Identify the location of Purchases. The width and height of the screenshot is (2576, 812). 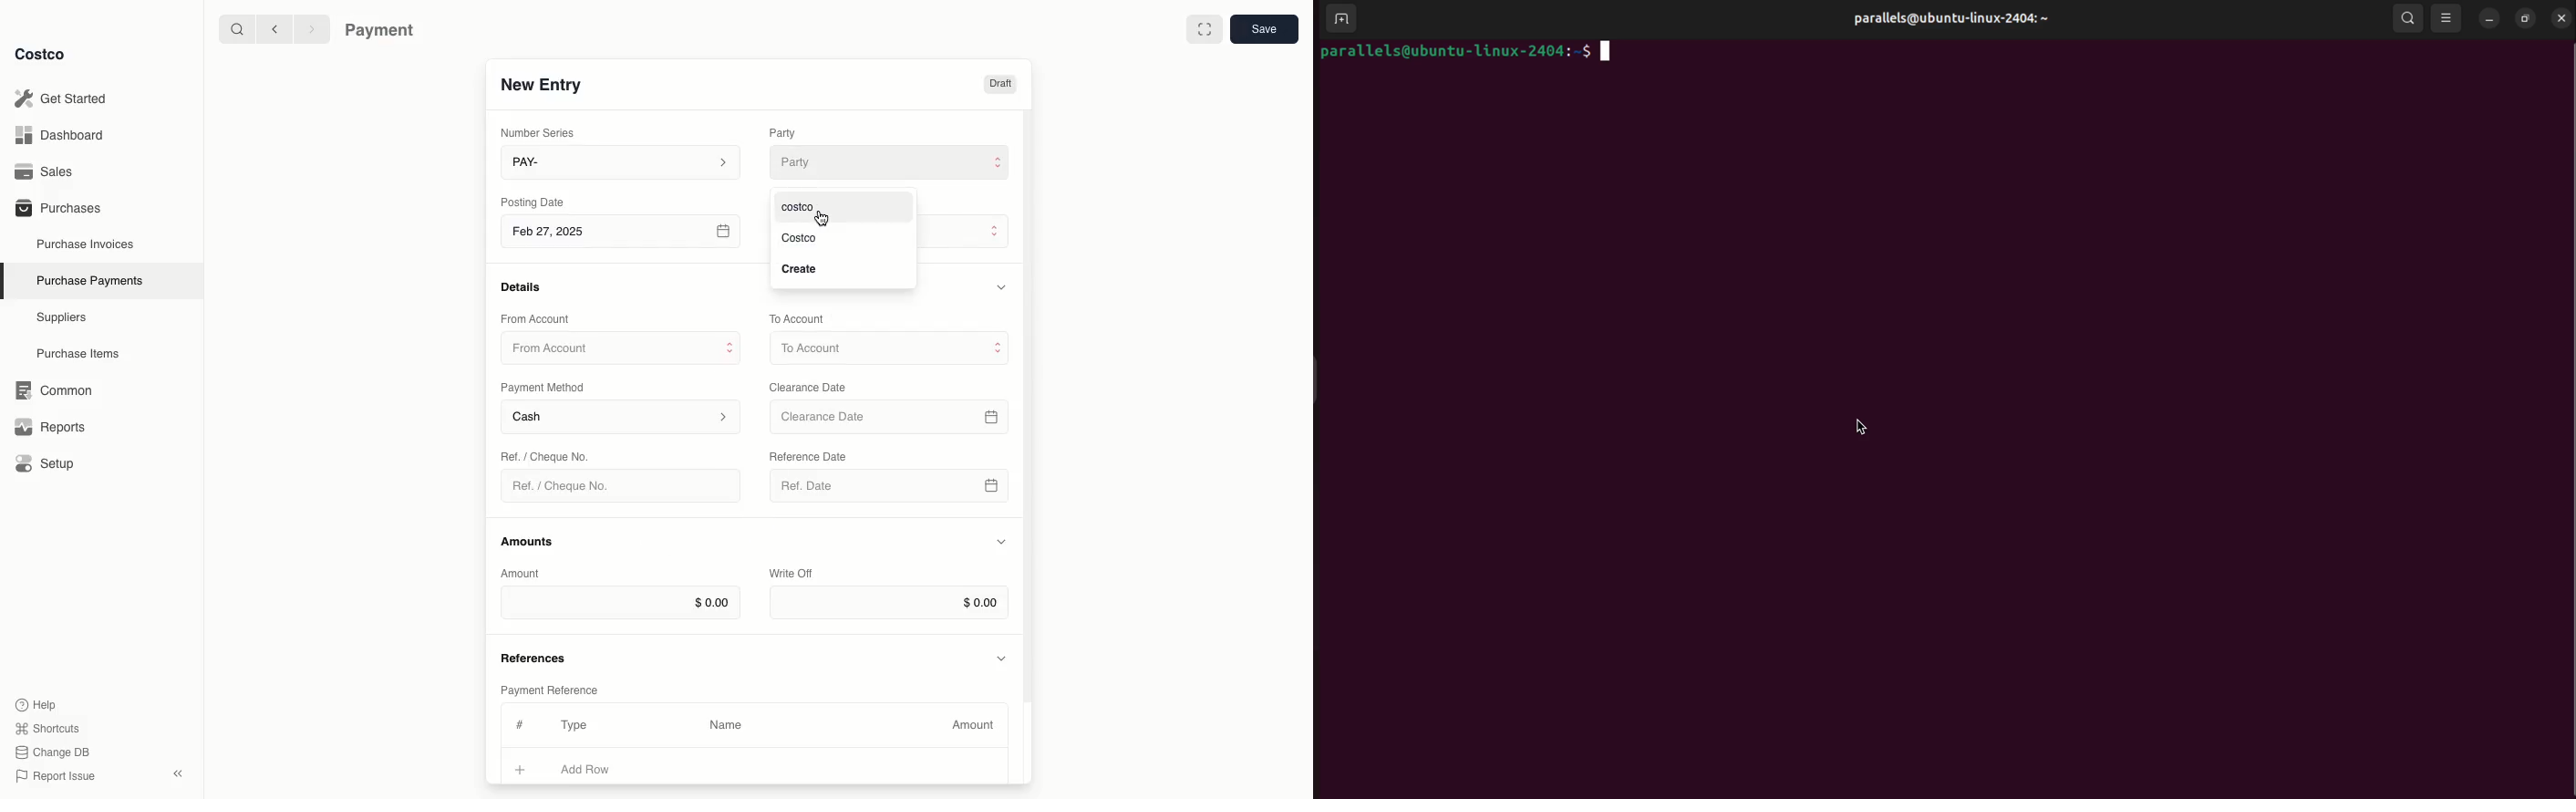
(57, 207).